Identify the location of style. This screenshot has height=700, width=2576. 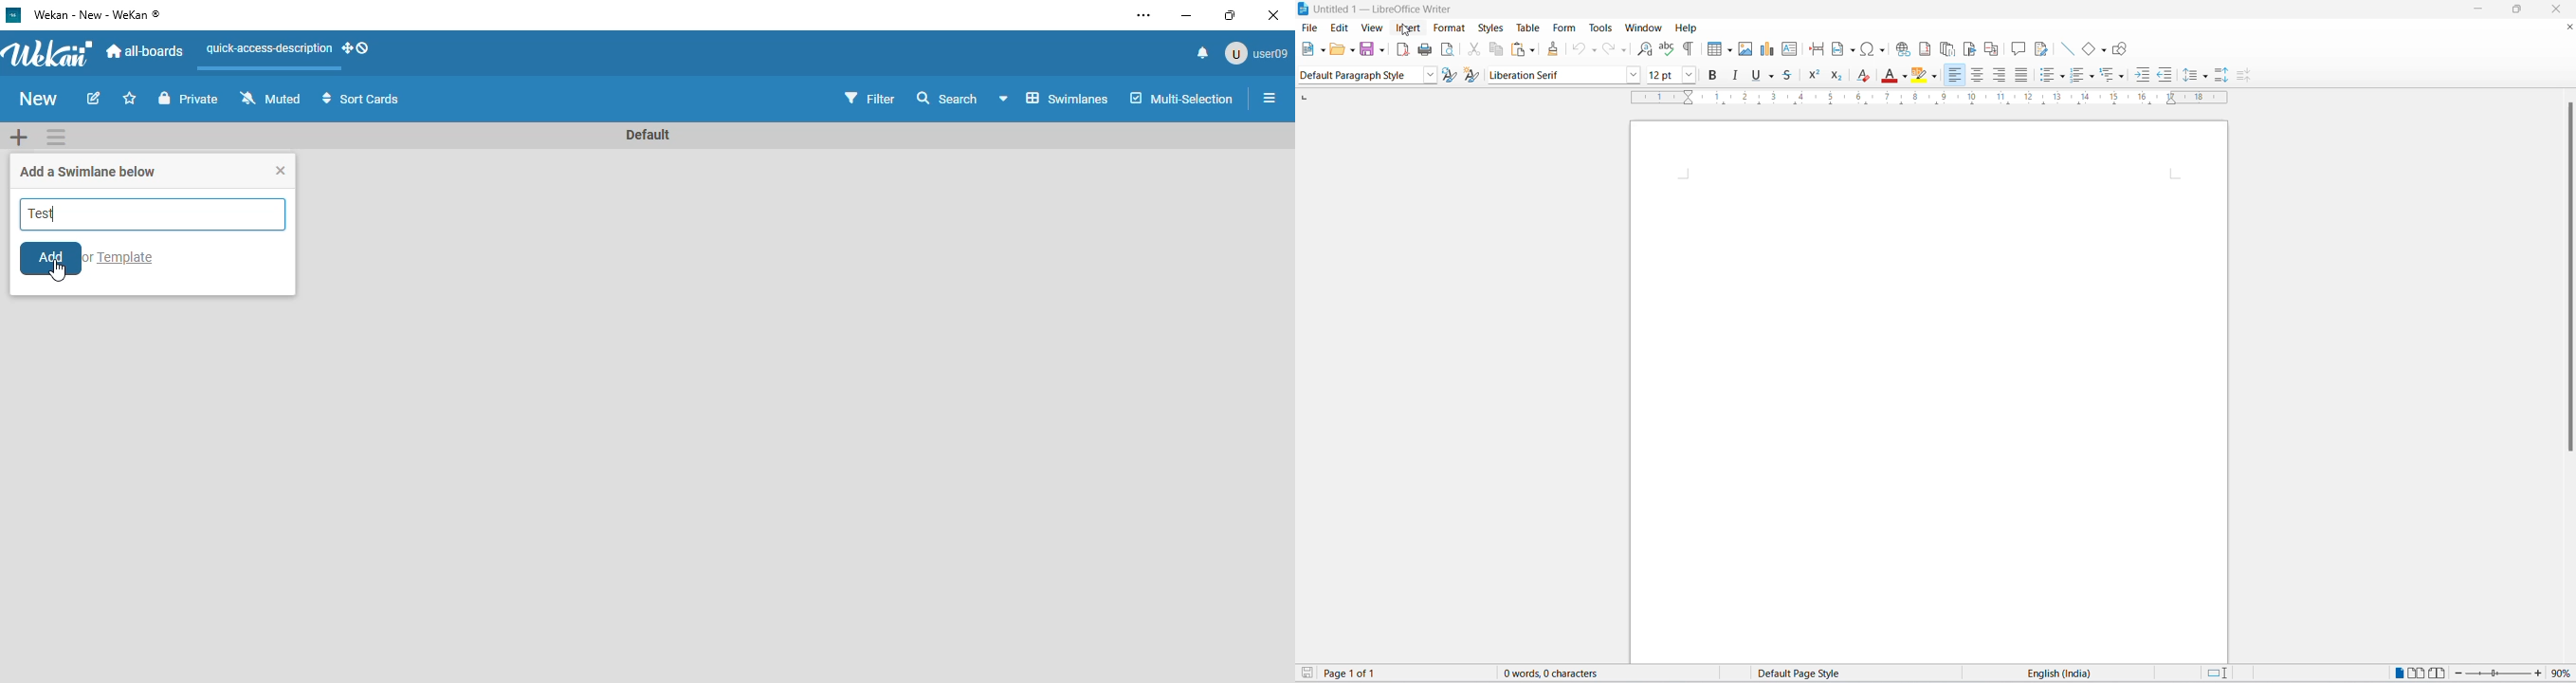
(1357, 76).